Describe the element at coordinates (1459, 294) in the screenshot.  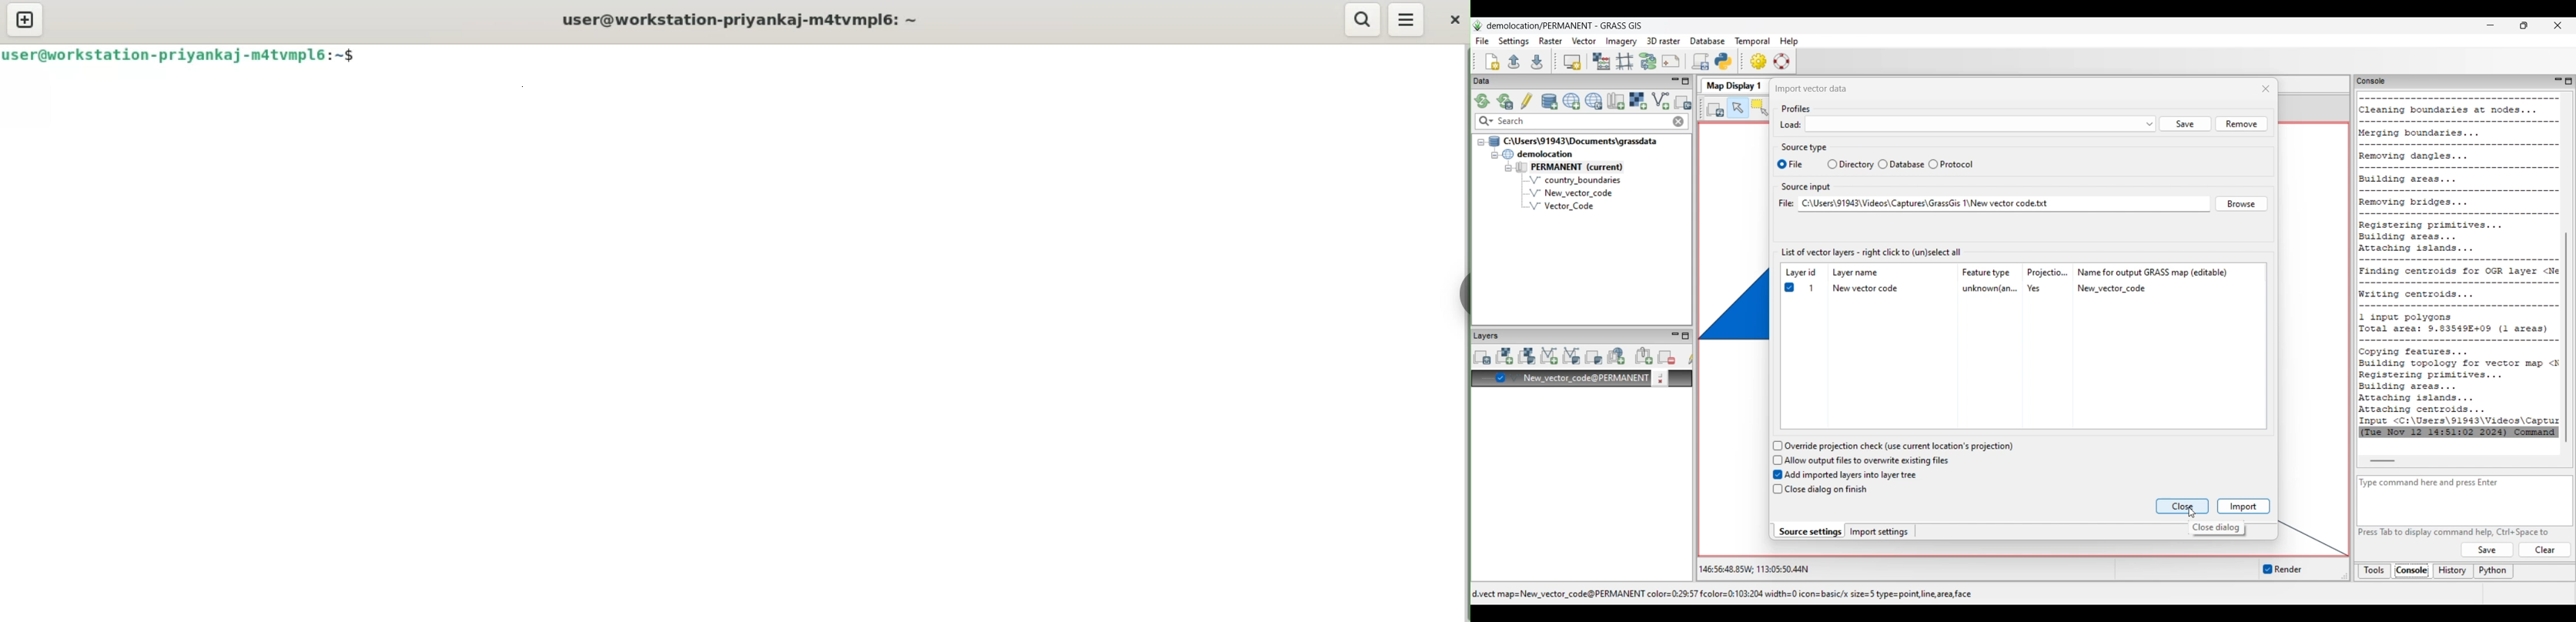
I see `sidebar` at that location.